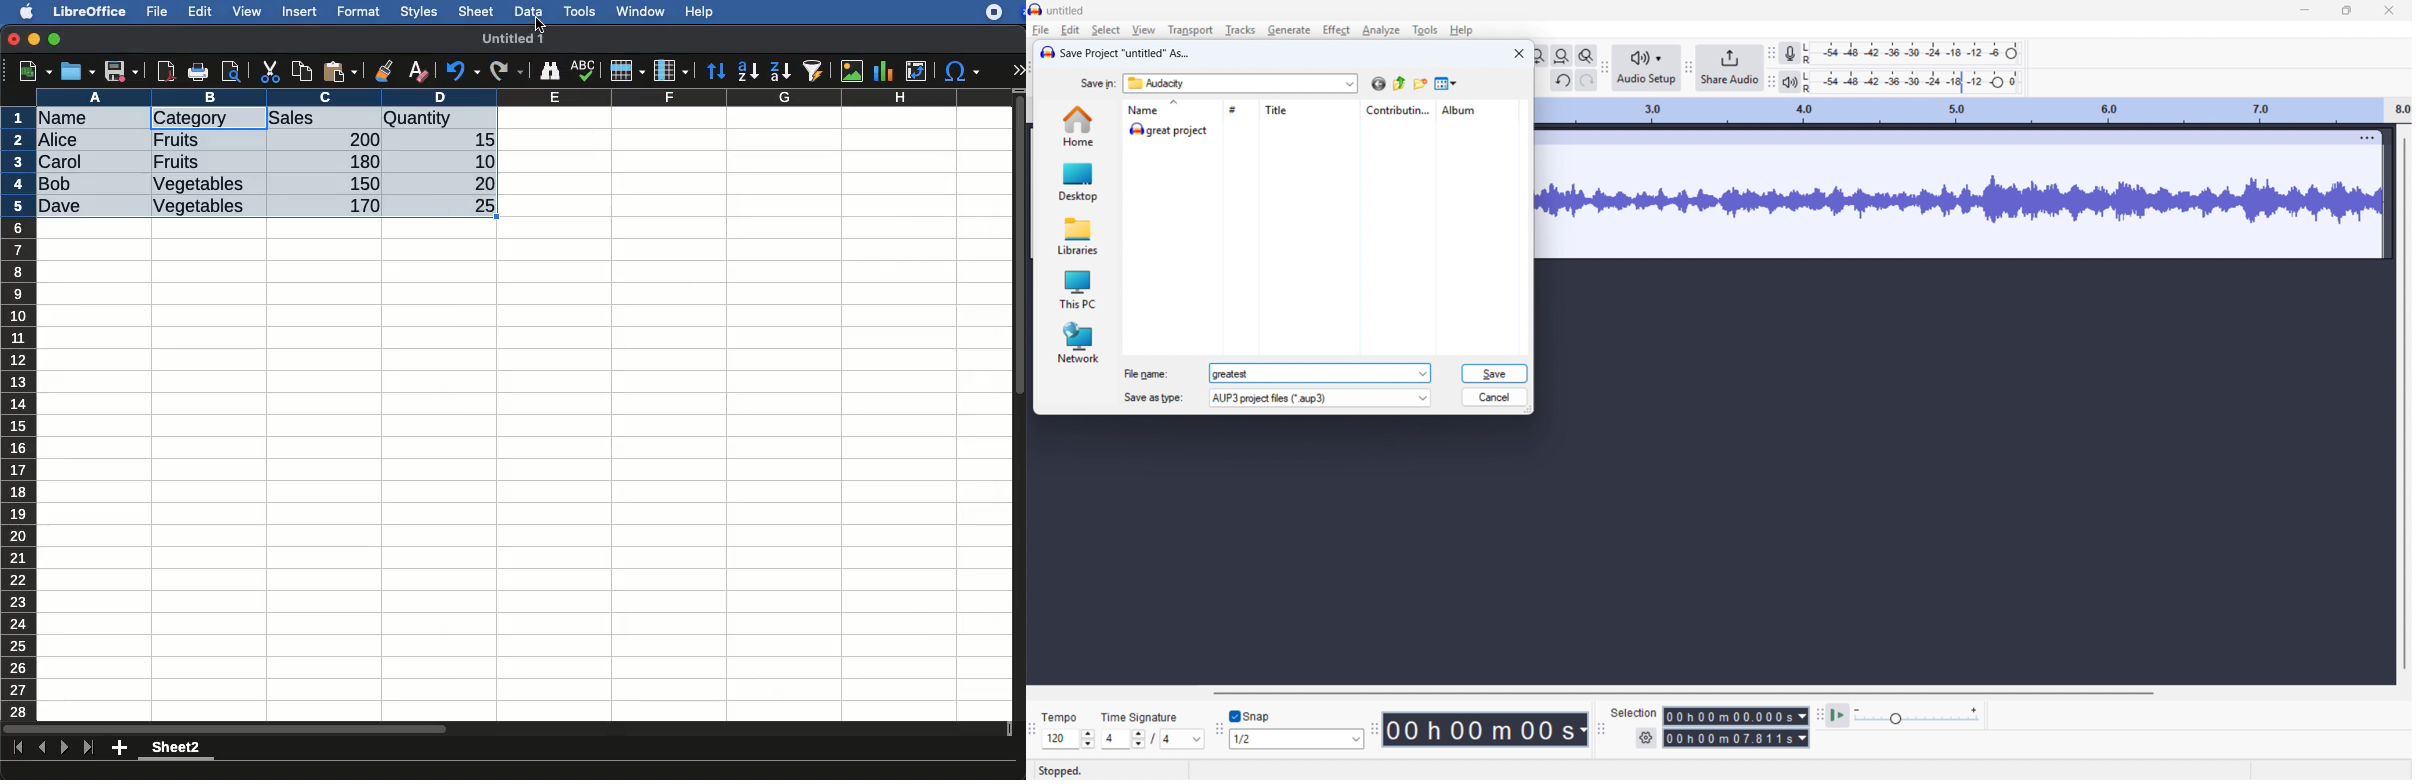  What do you see at coordinates (60, 141) in the screenshot?
I see `Alice` at bounding box center [60, 141].